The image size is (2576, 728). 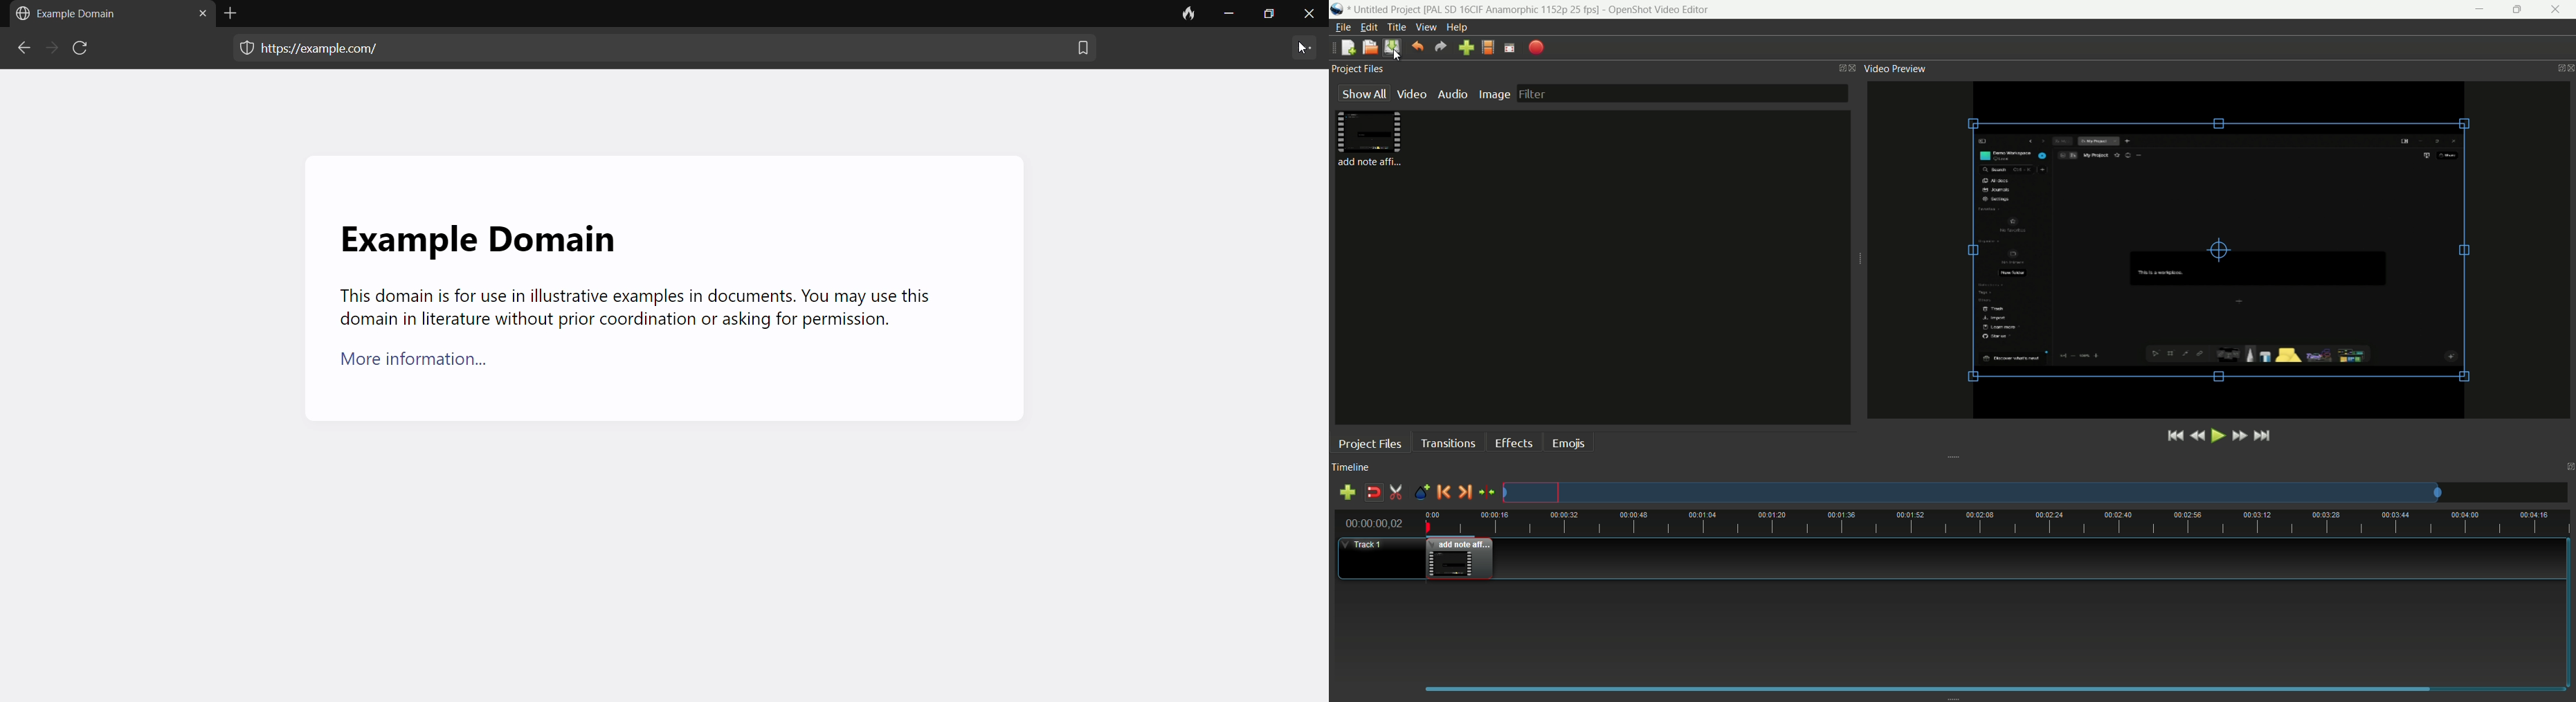 I want to click on save project, so click(x=1391, y=47).